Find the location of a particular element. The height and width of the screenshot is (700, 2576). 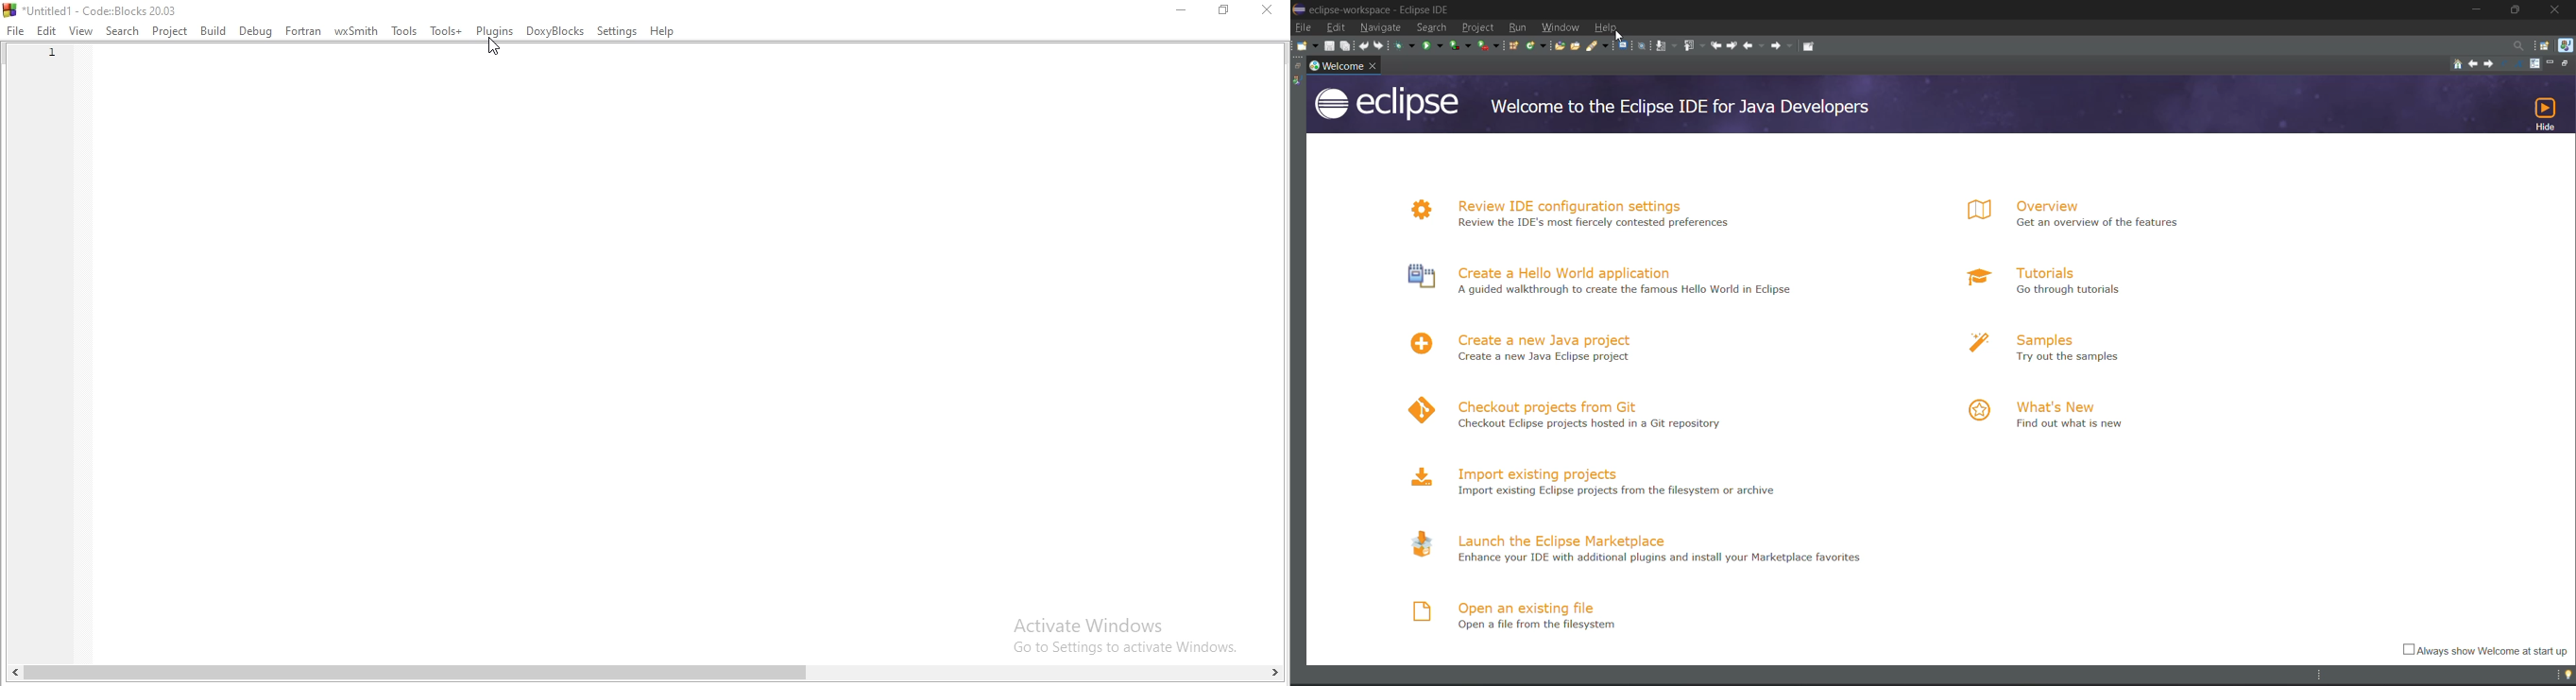

what's new is located at coordinates (2046, 408).